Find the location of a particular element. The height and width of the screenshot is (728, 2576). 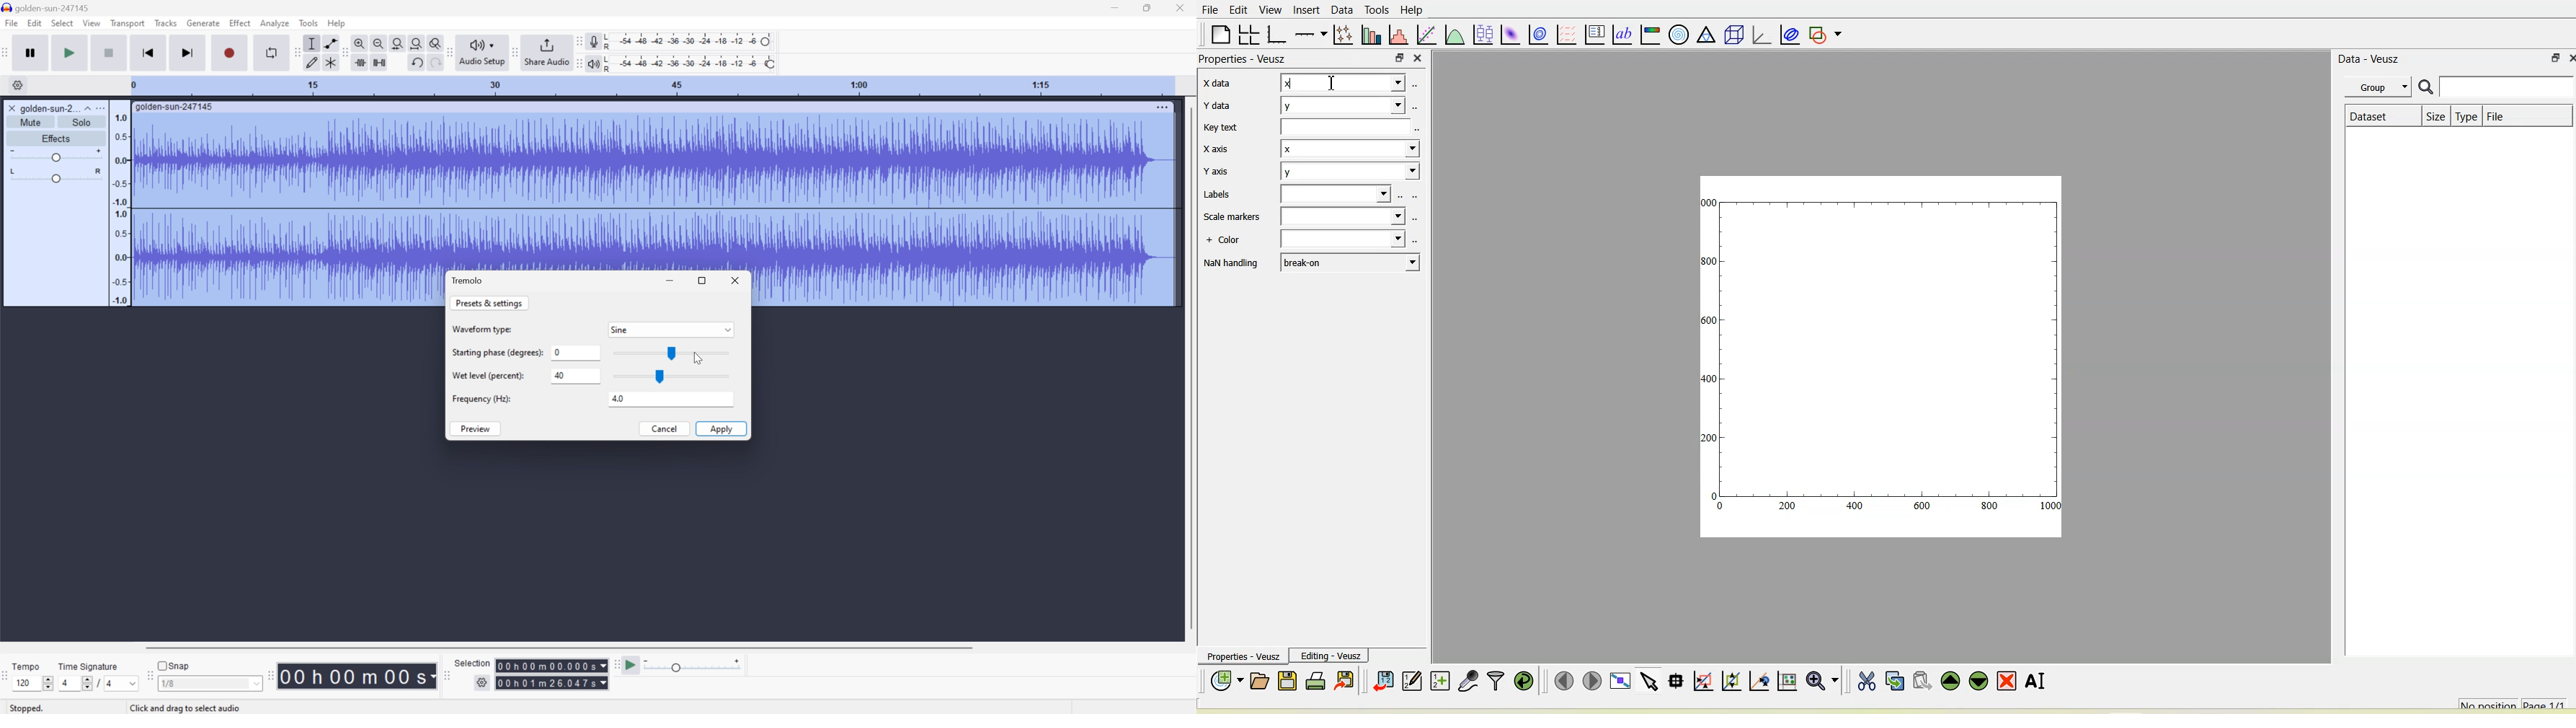

Blank page is located at coordinates (1221, 35).